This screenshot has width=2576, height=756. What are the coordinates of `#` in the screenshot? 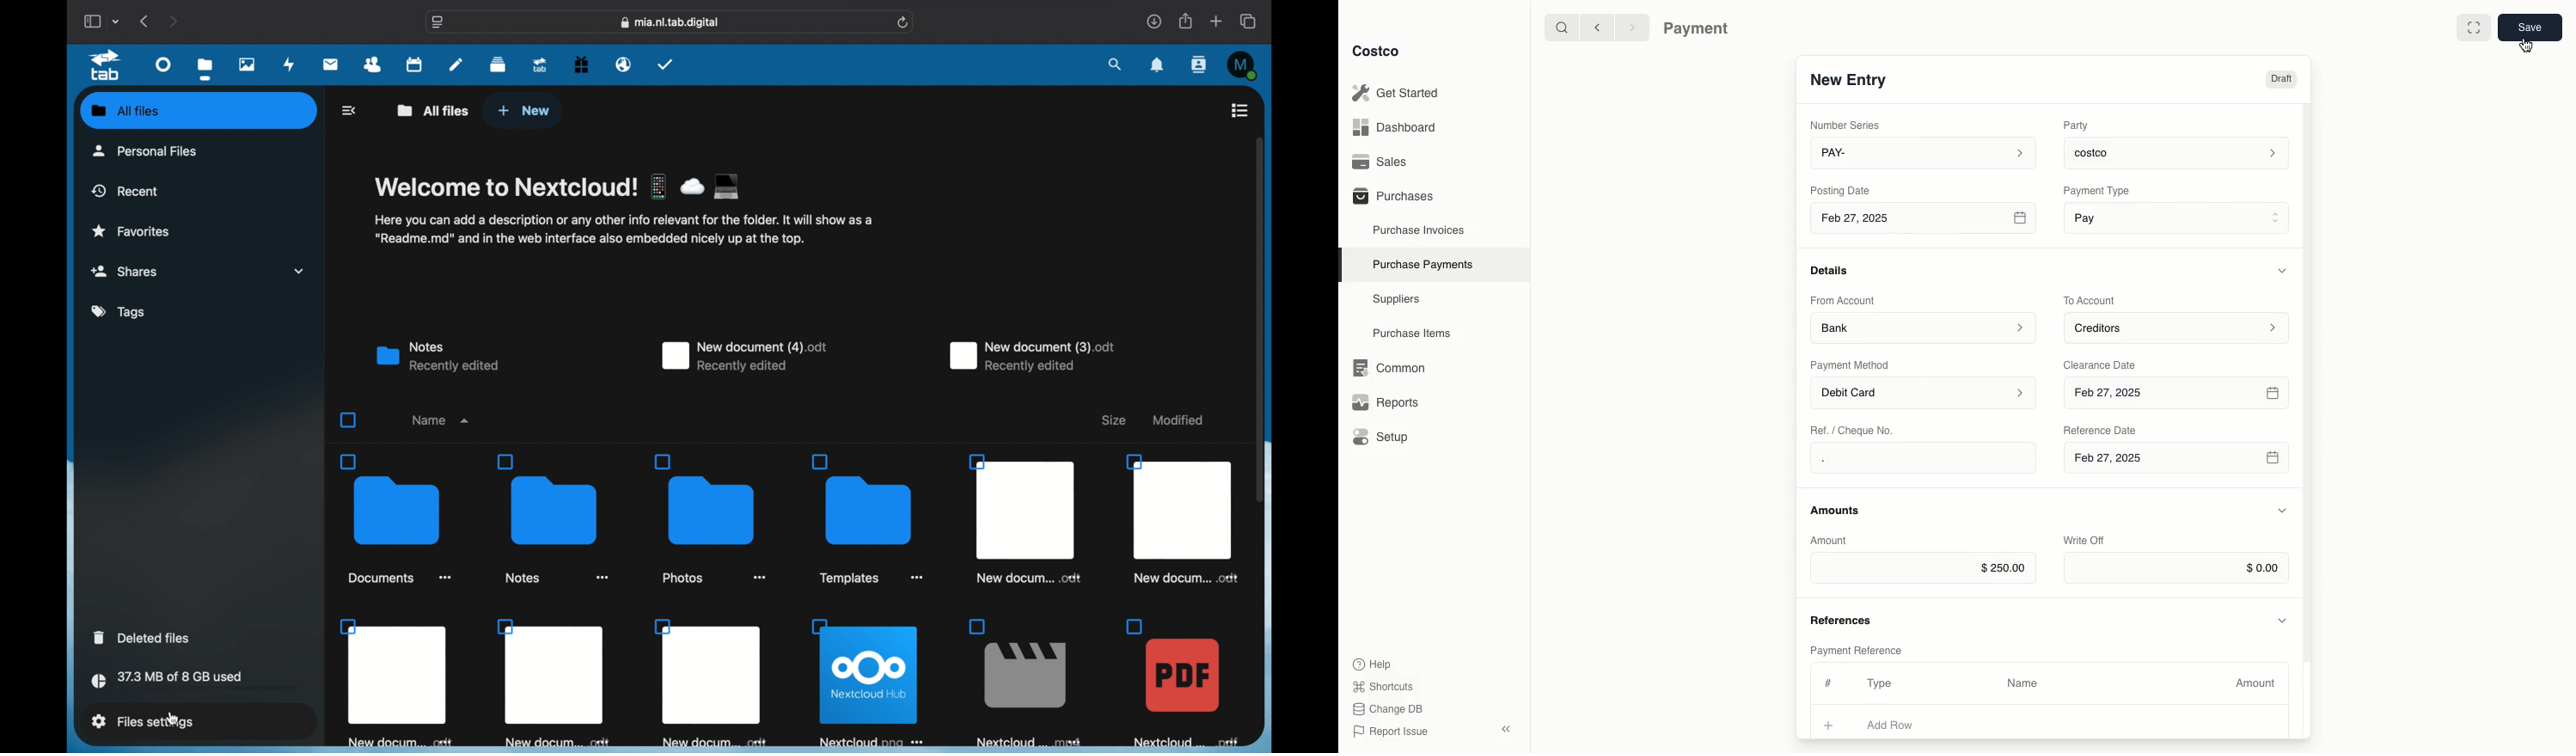 It's located at (1826, 681).